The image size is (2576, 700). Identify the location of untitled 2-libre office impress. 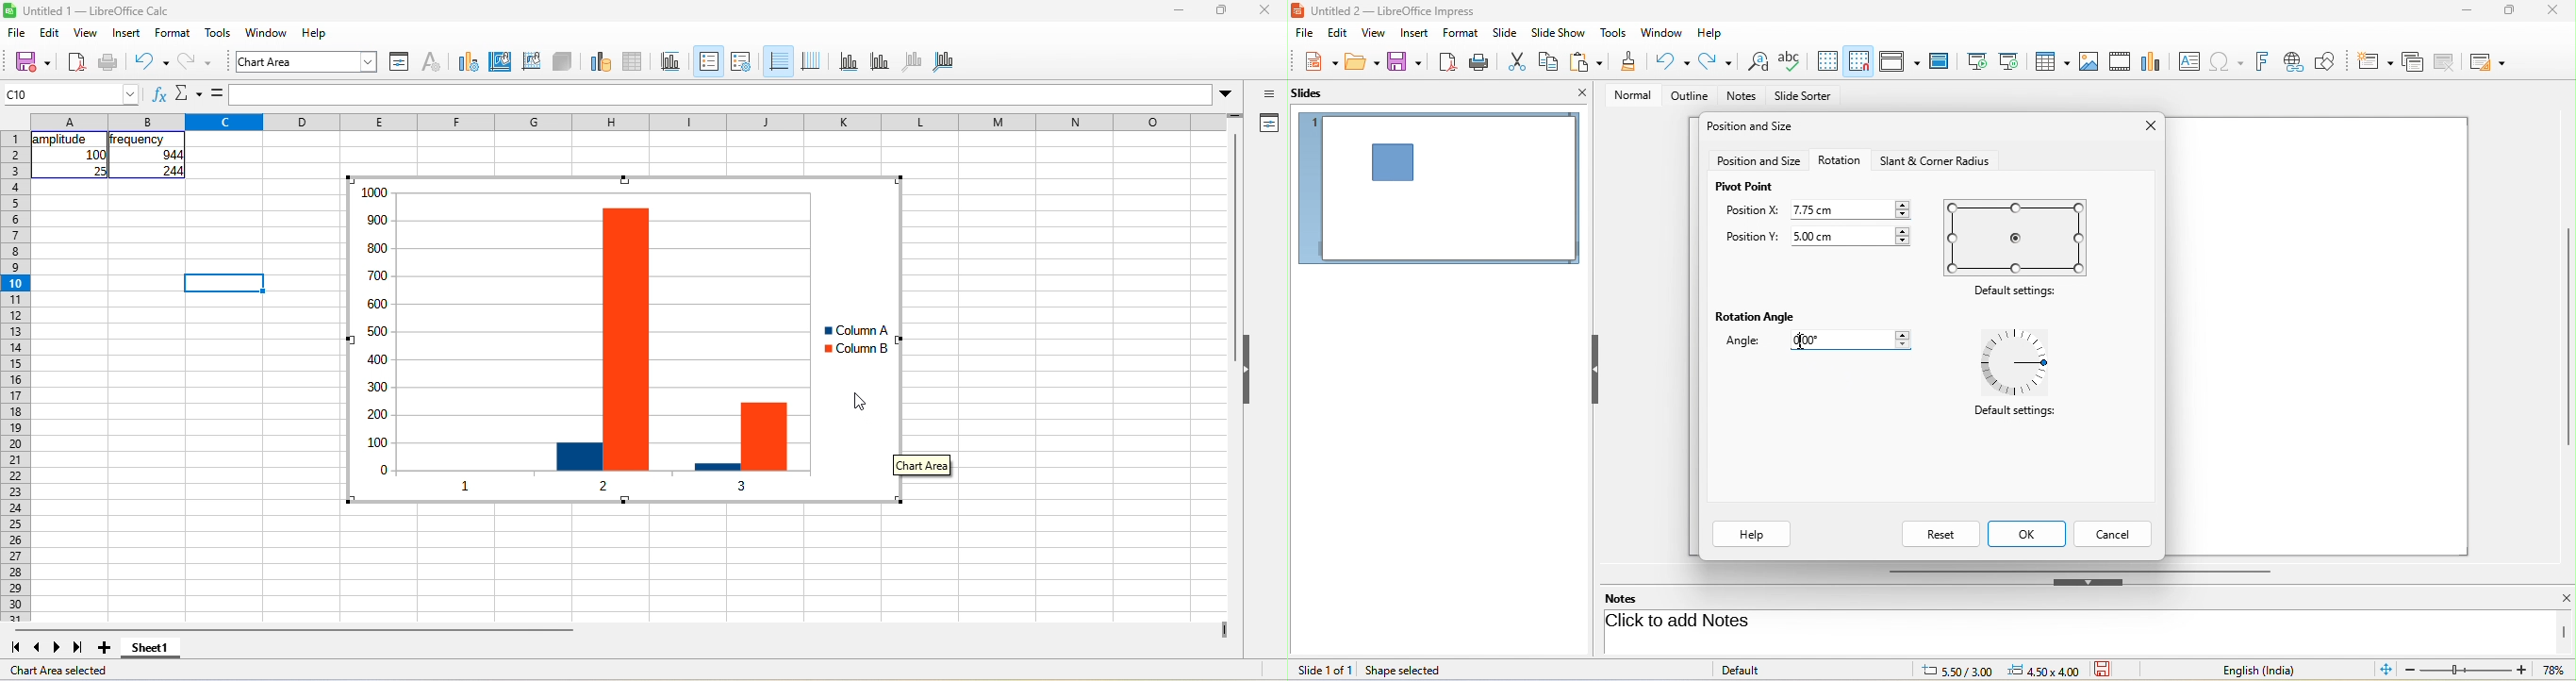
(1404, 9).